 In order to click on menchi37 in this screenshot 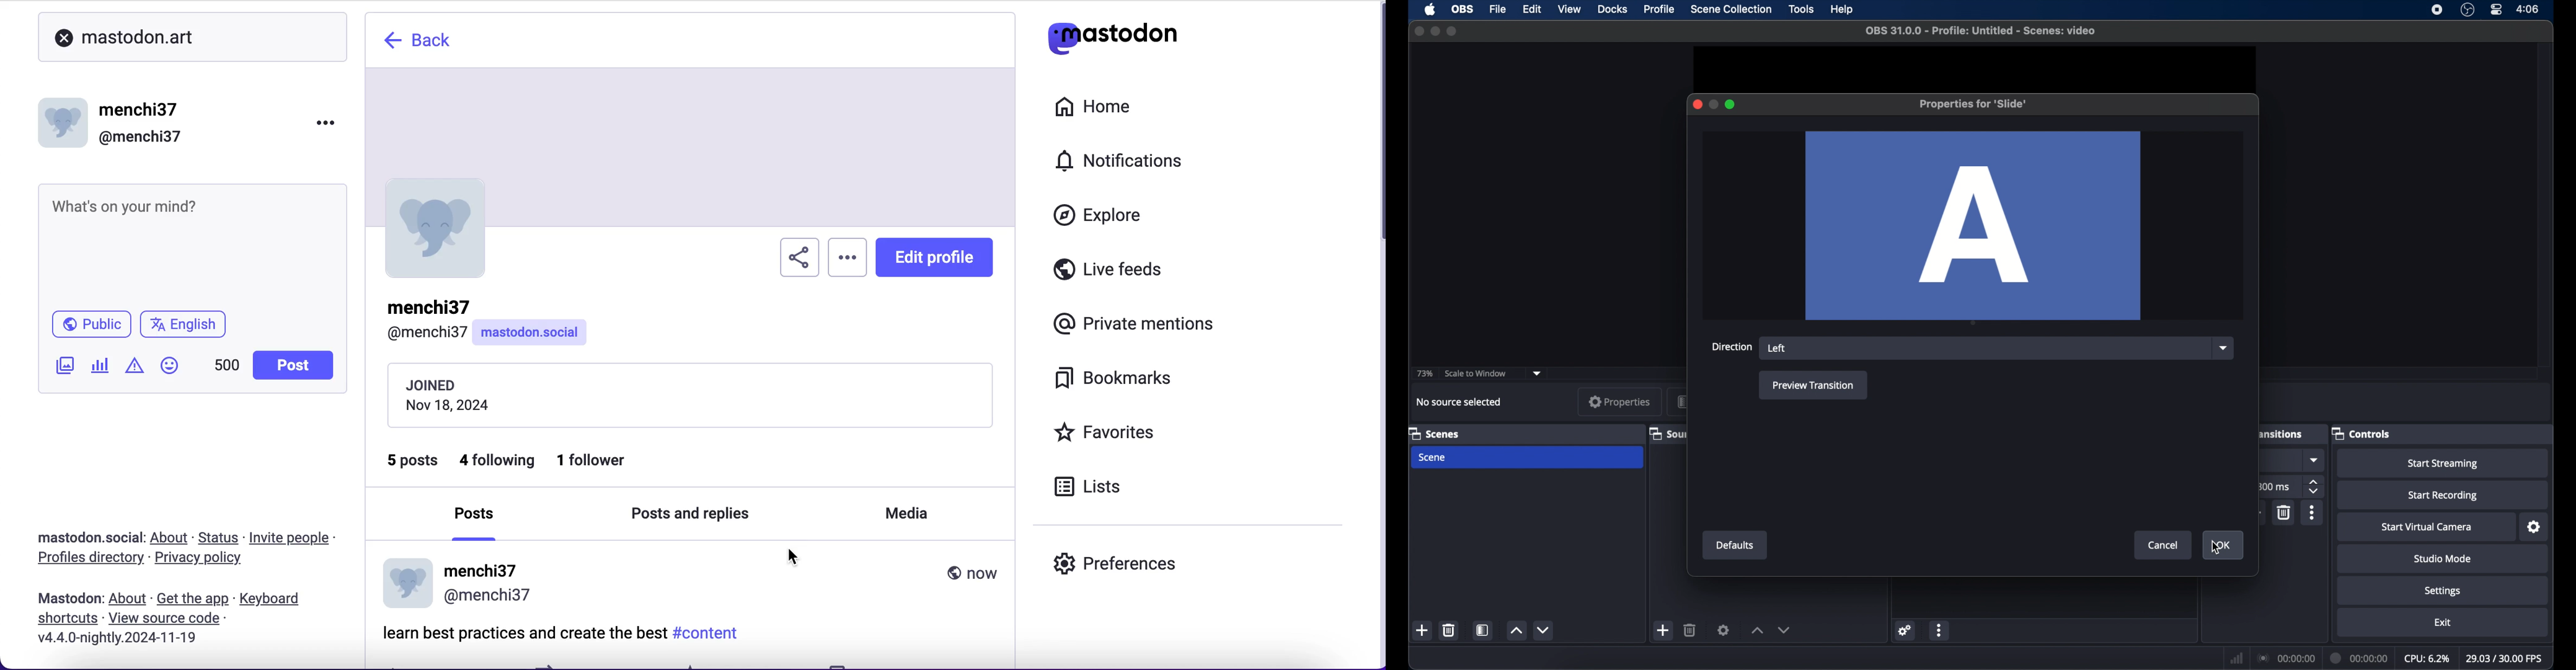, I will do `click(141, 110)`.